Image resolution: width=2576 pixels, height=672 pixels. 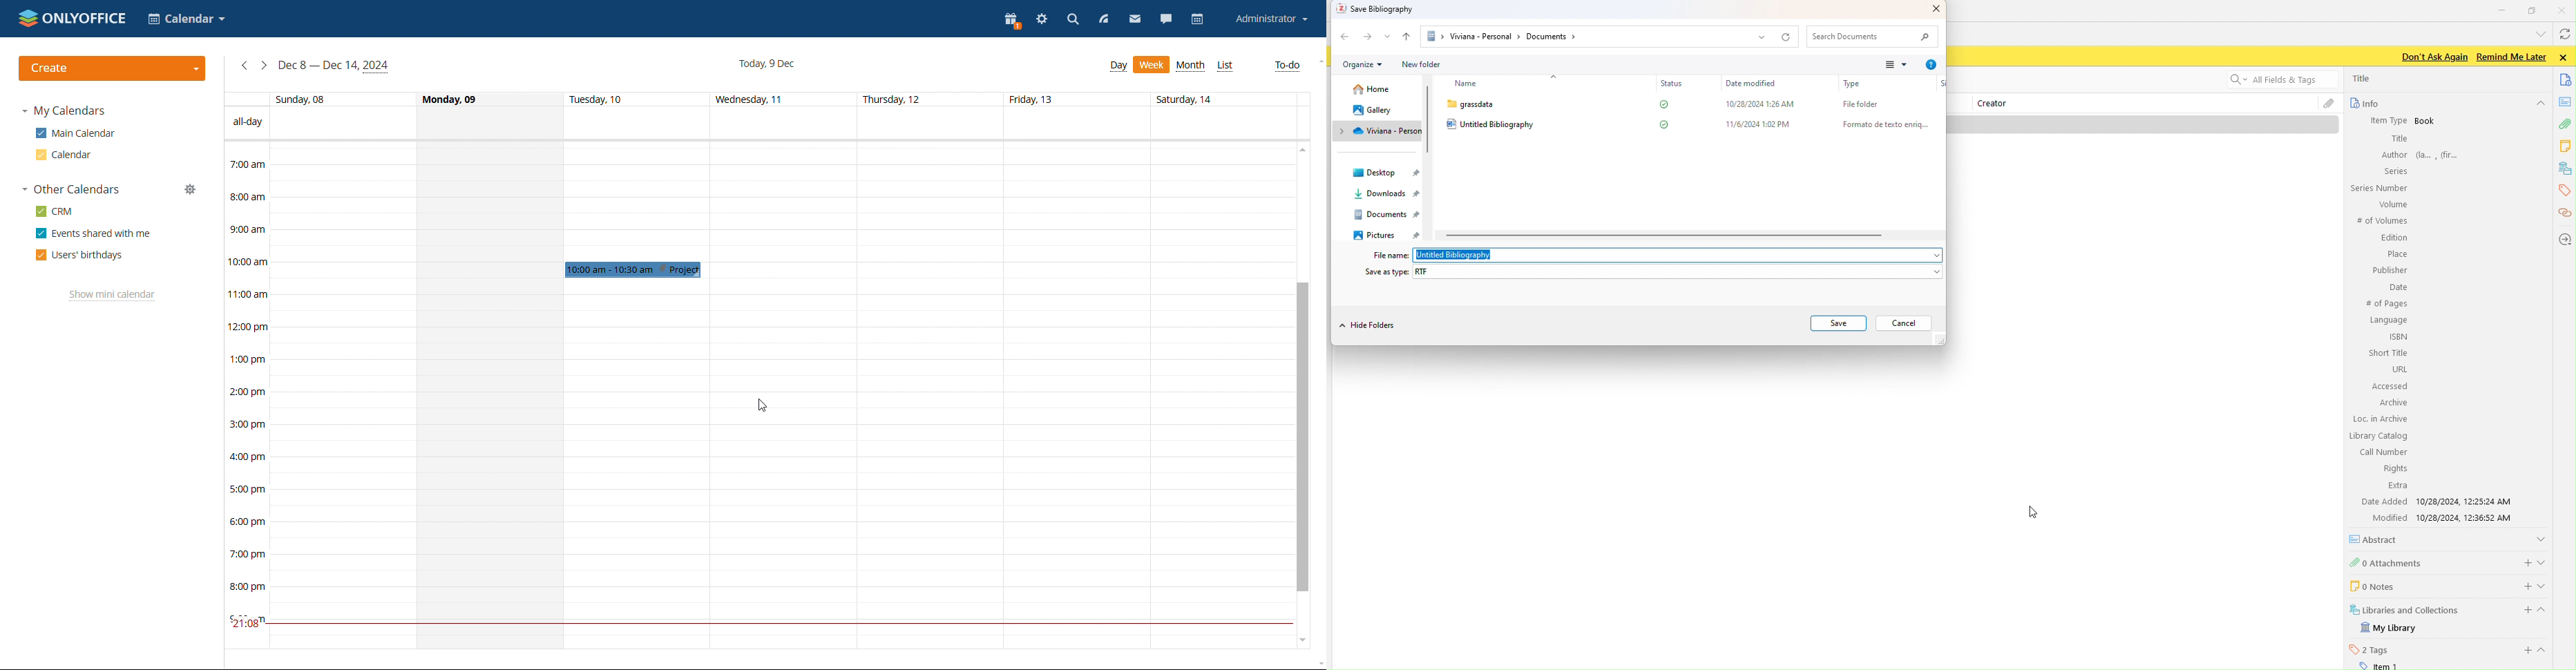 I want to click on Help, so click(x=1932, y=65).